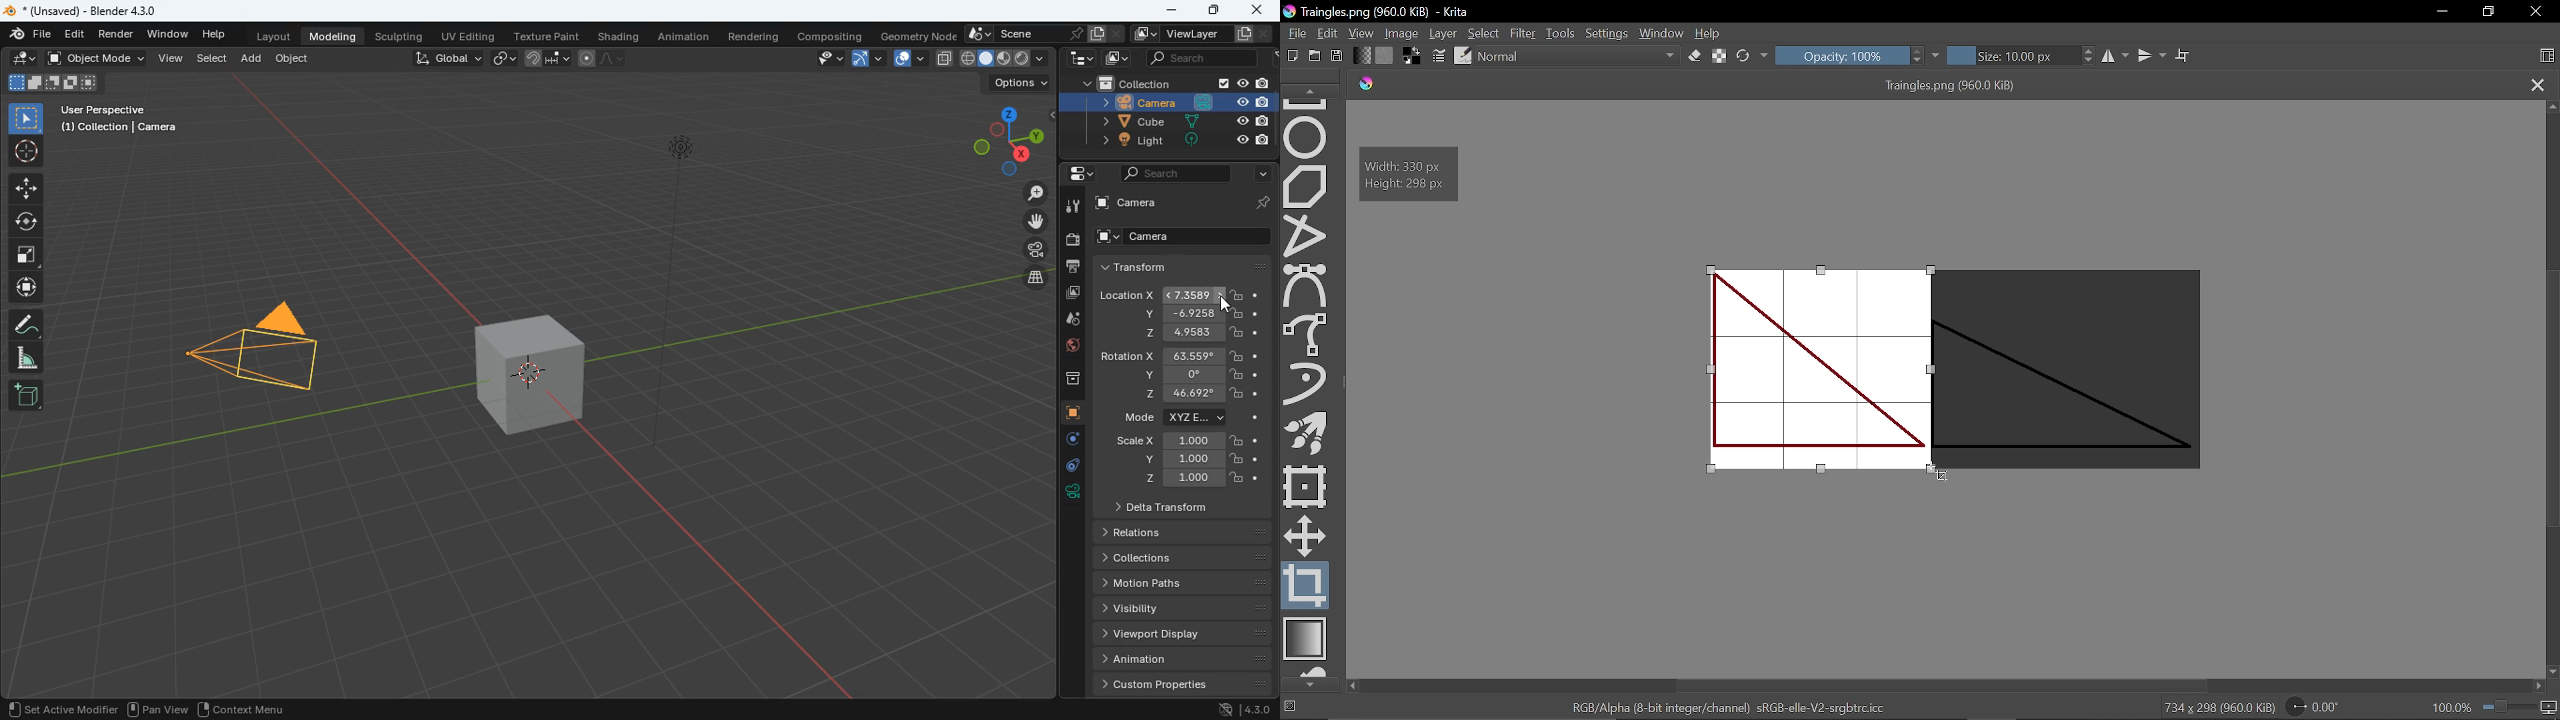 The height and width of the screenshot is (728, 2576). I want to click on Horizontal mirror tool, so click(2117, 56).